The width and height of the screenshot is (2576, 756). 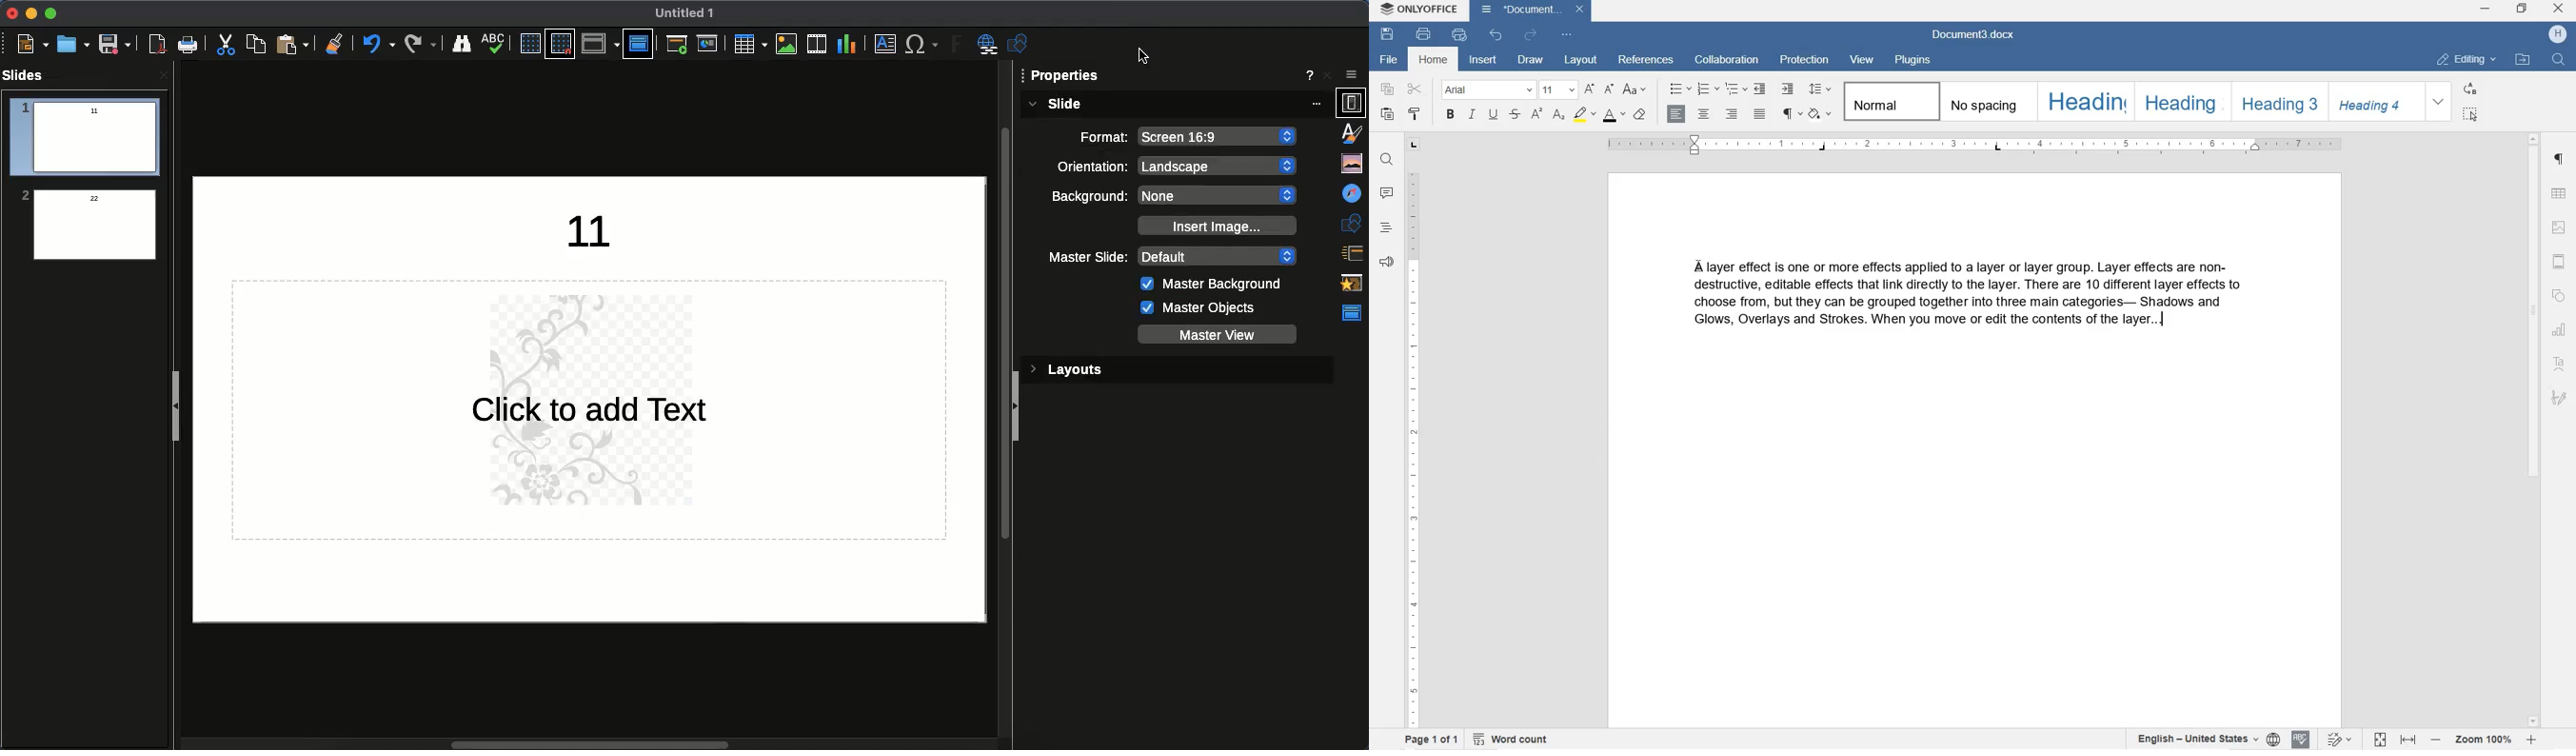 I want to click on CHART, so click(x=2561, y=329).